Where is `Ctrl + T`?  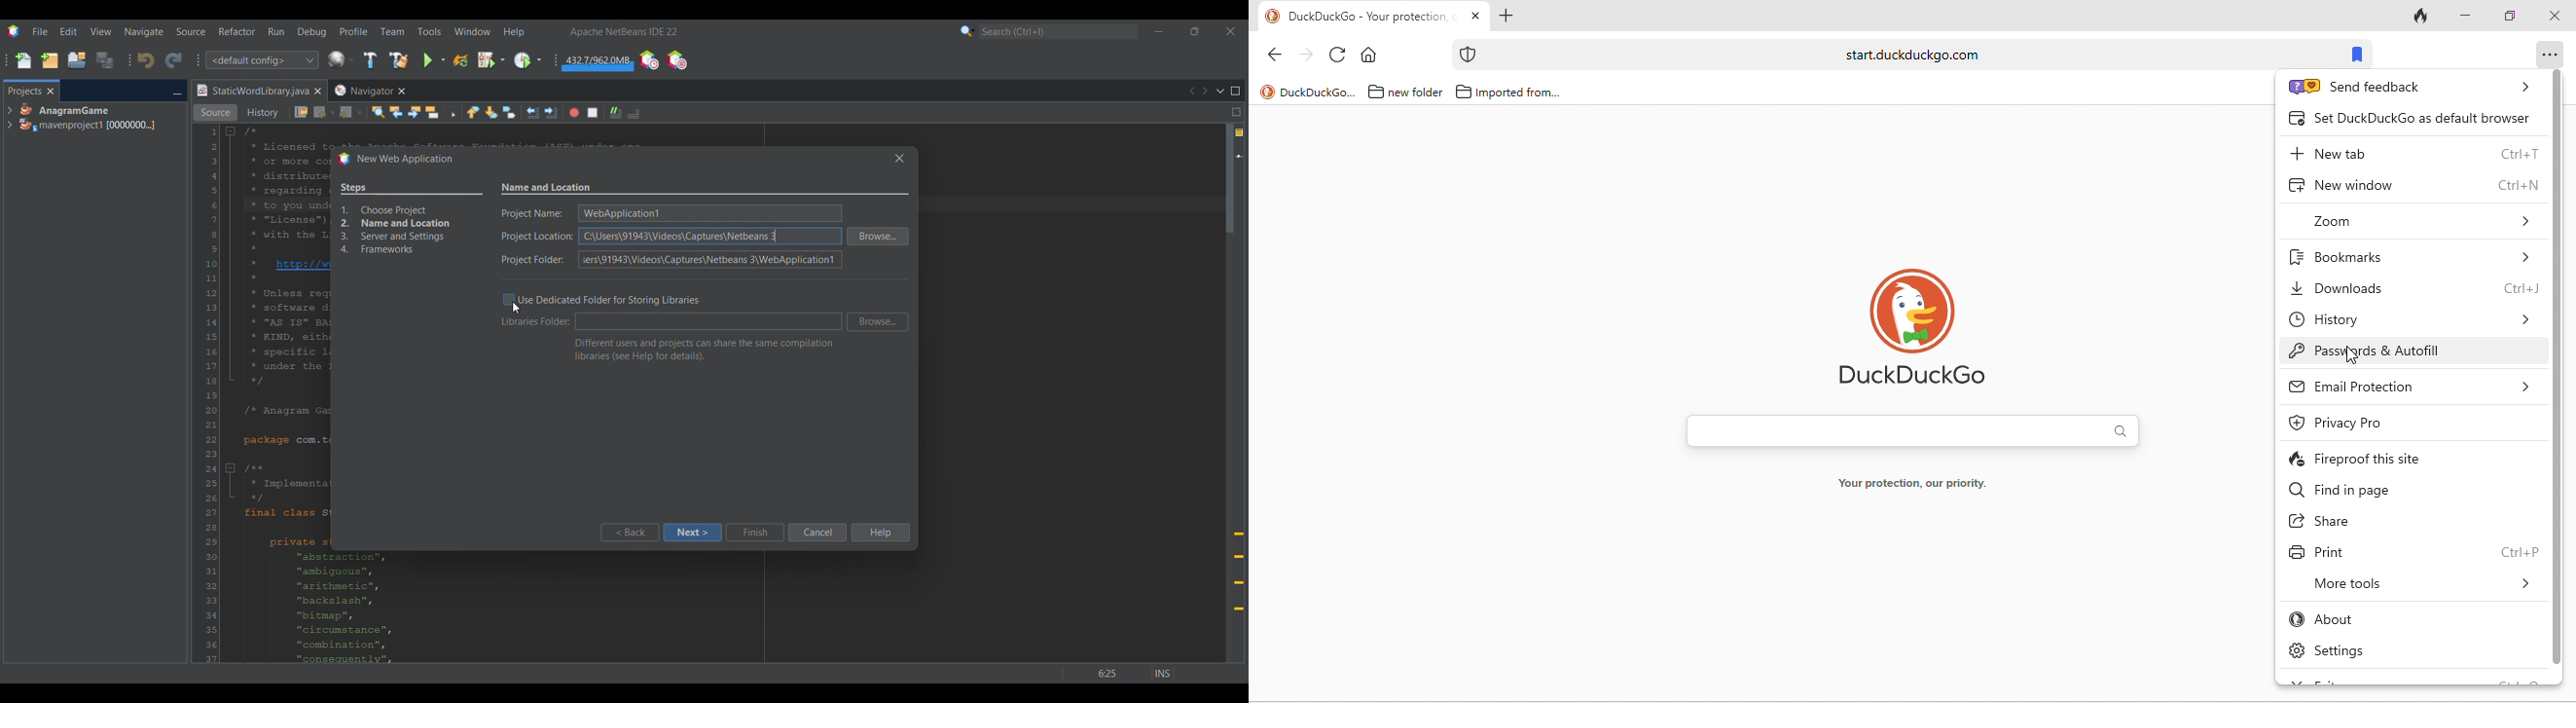
Ctrl + T is located at coordinates (2520, 155).